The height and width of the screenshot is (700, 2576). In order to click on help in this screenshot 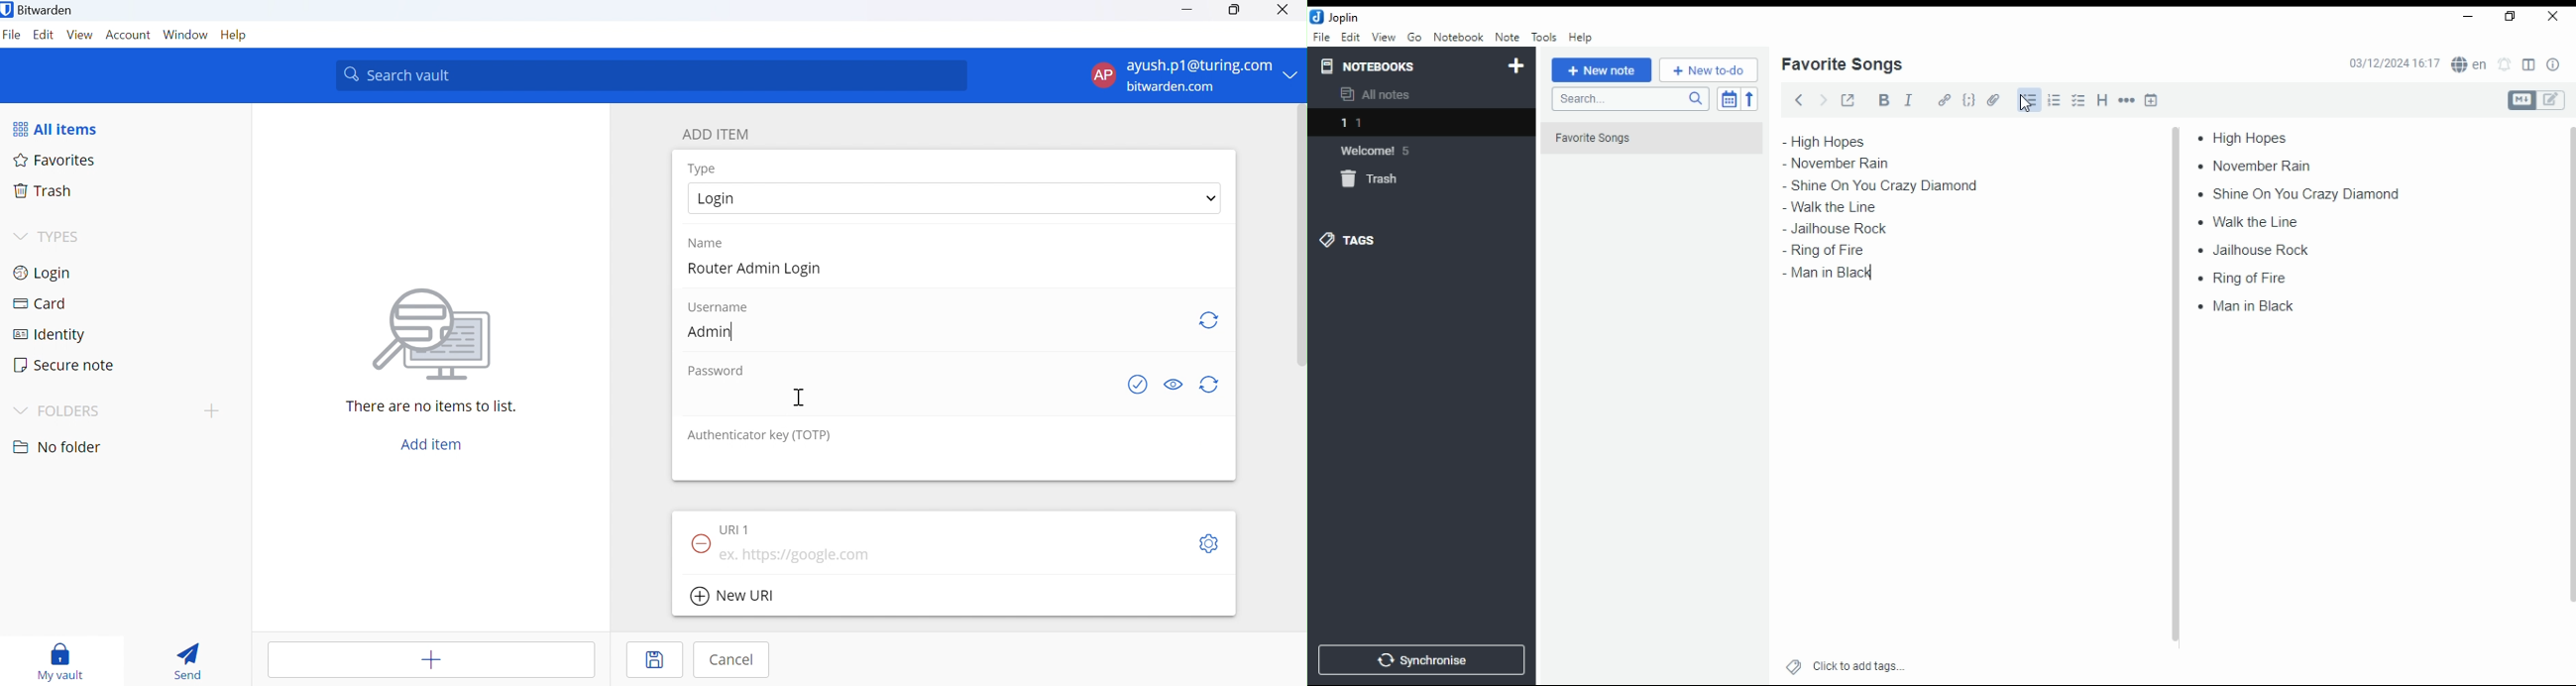, I will do `click(1580, 38)`.